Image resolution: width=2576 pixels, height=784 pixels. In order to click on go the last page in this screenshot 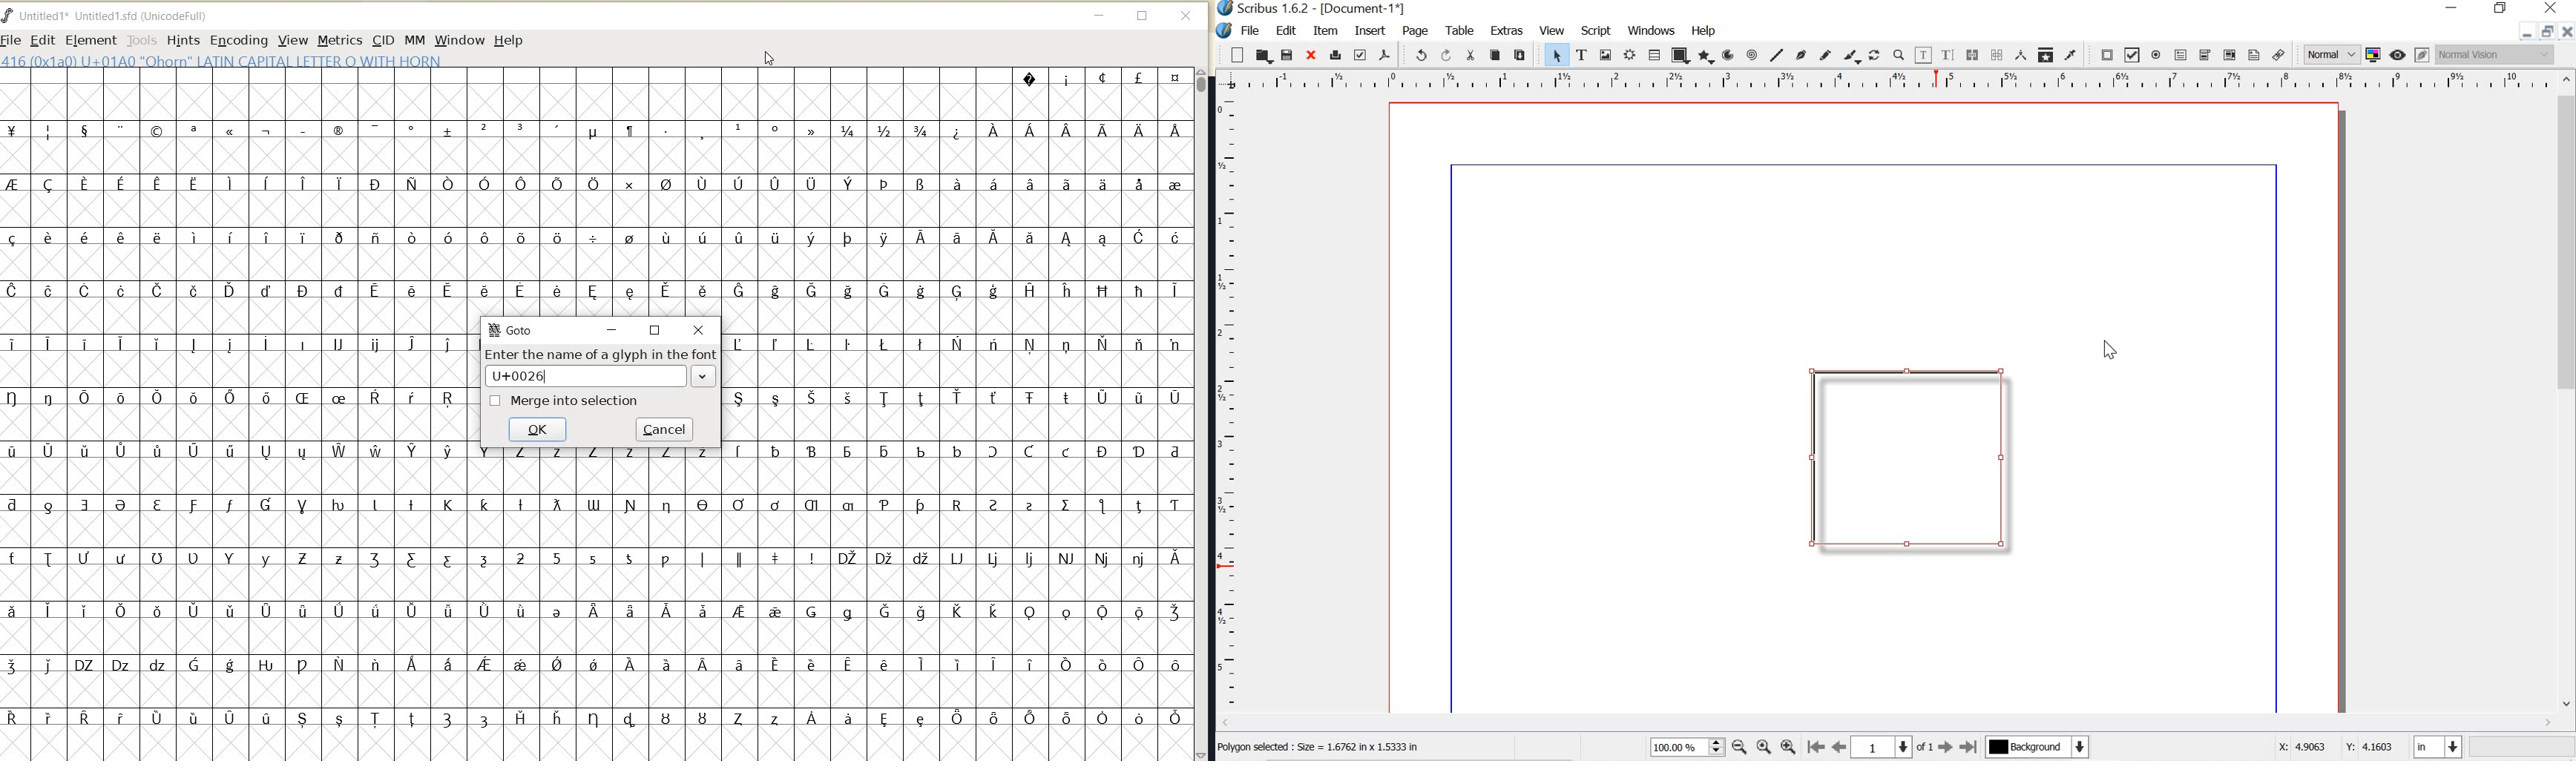, I will do `click(1969, 745)`.